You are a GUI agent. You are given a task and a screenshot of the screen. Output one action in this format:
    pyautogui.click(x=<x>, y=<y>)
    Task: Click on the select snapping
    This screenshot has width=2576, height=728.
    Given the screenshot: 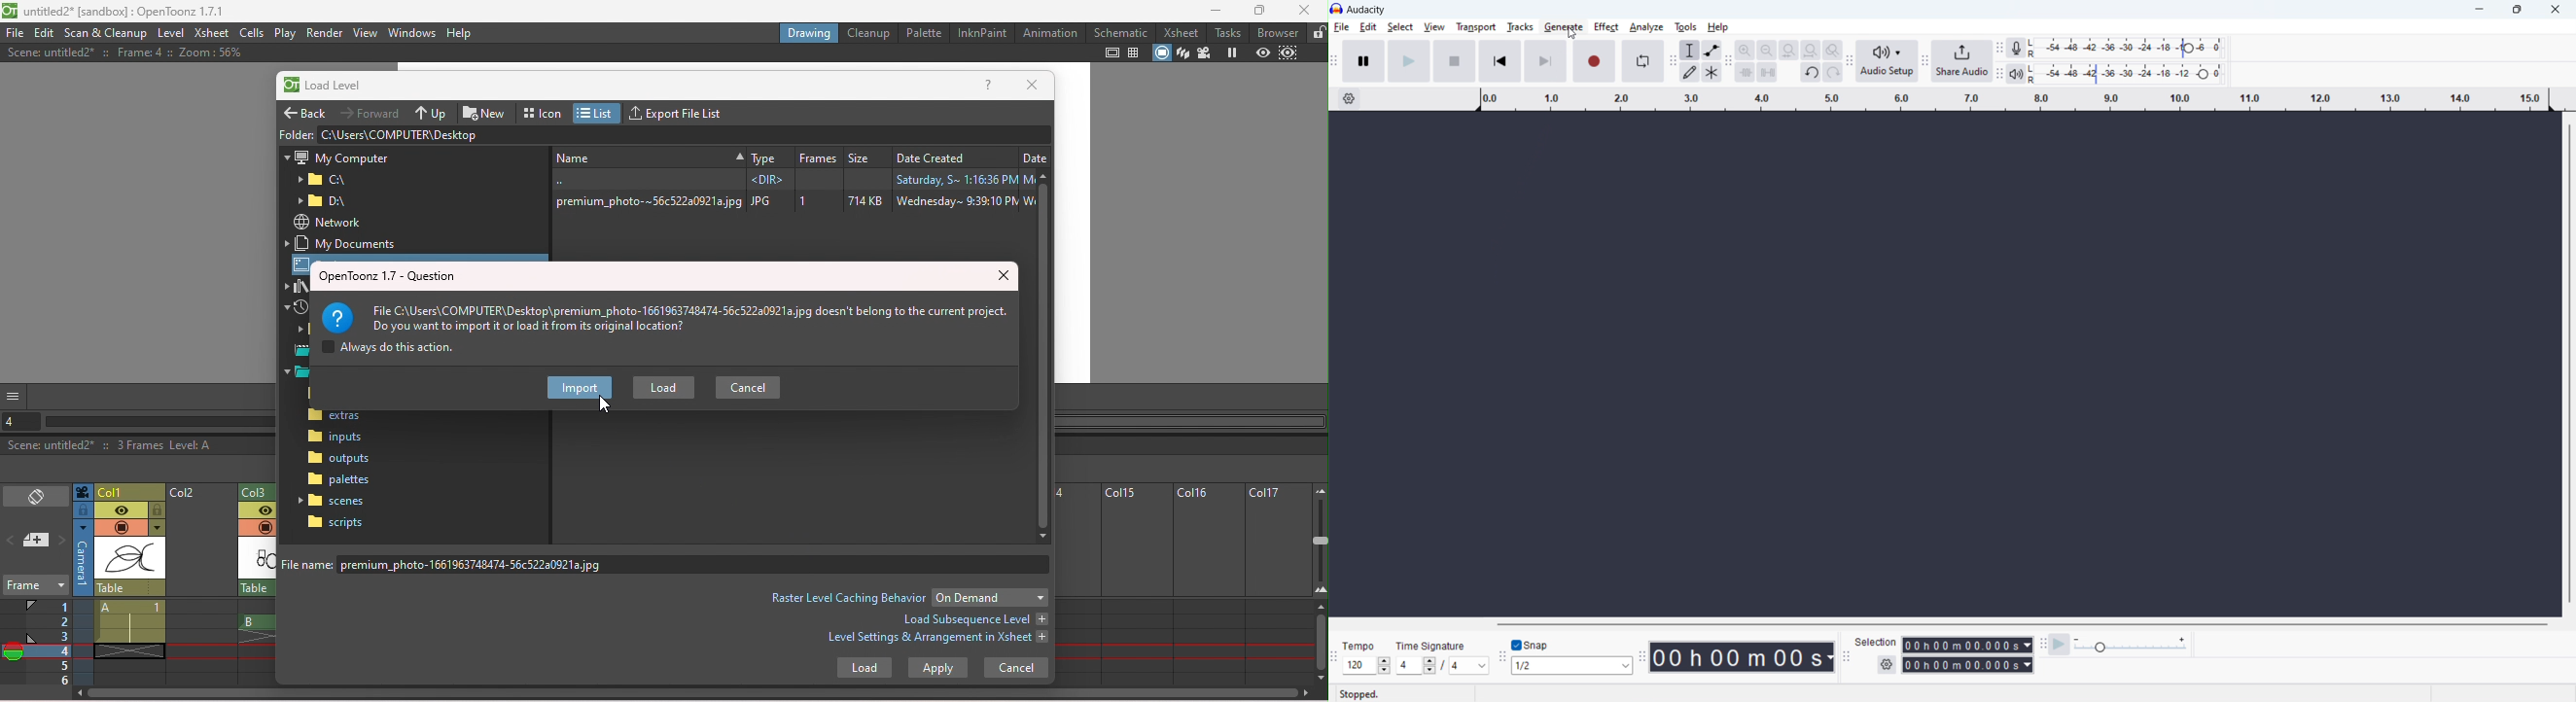 What is the action you would take?
    pyautogui.click(x=1573, y=666)
    